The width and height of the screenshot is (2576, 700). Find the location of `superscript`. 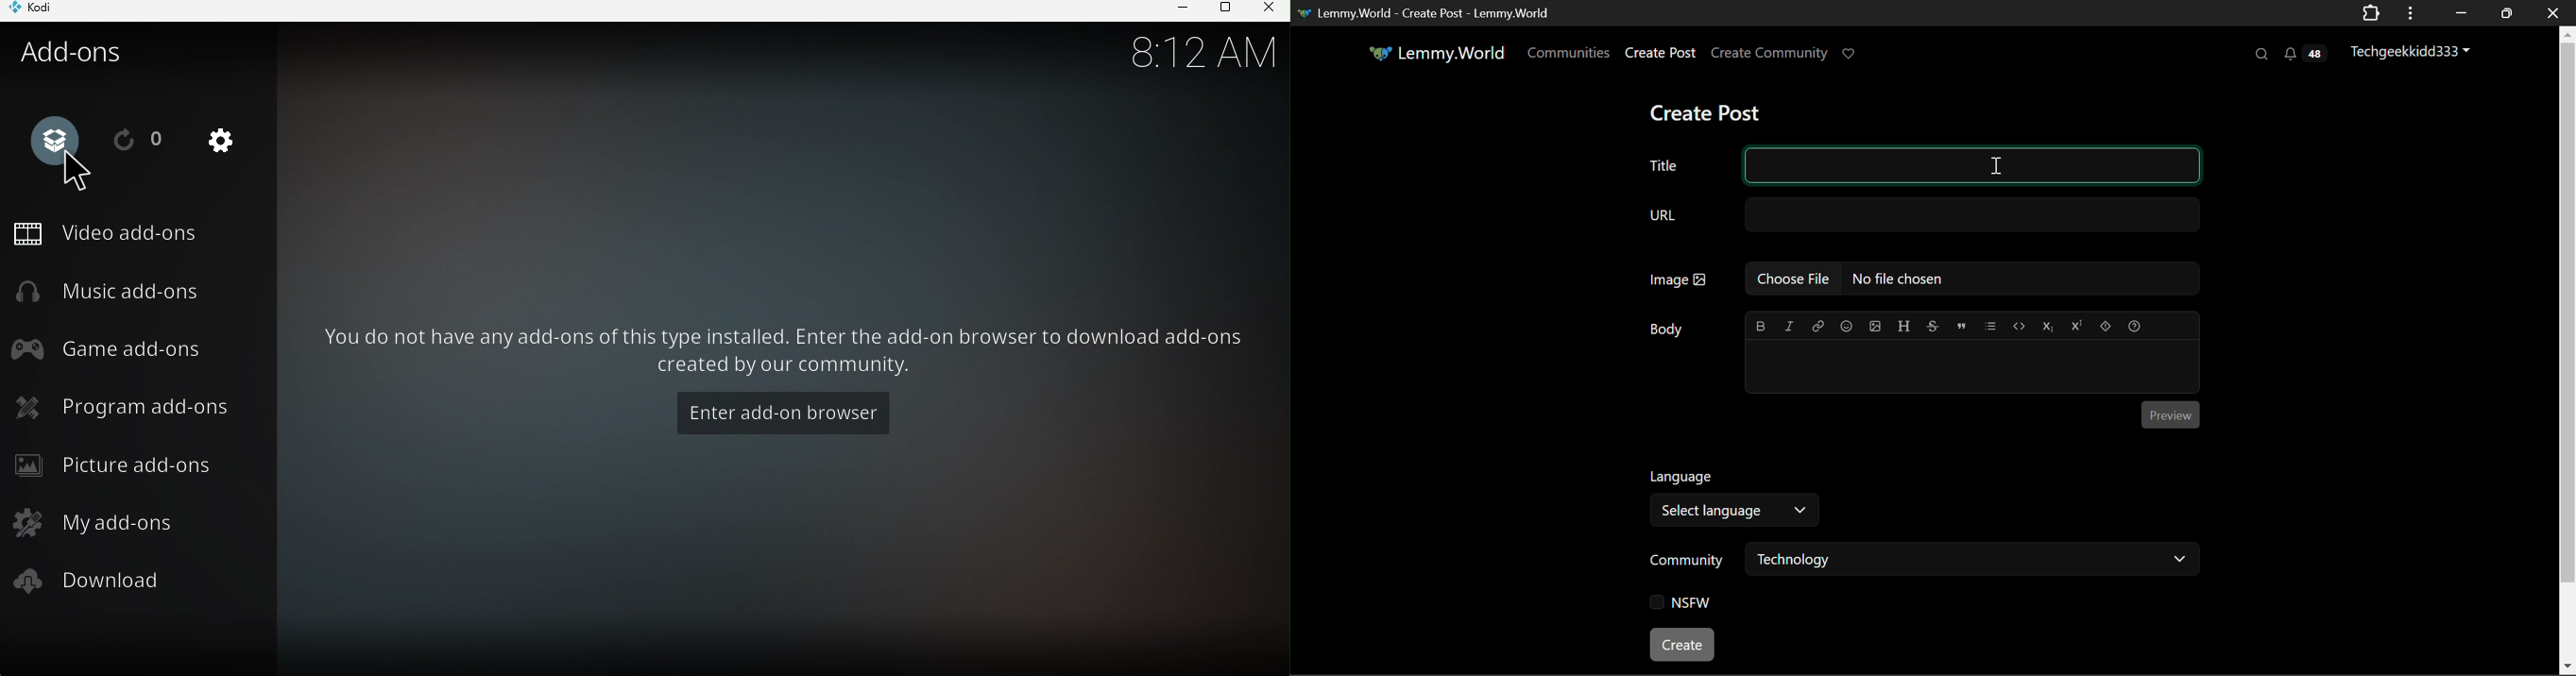

superscript is located at coordinates (2075, 323).